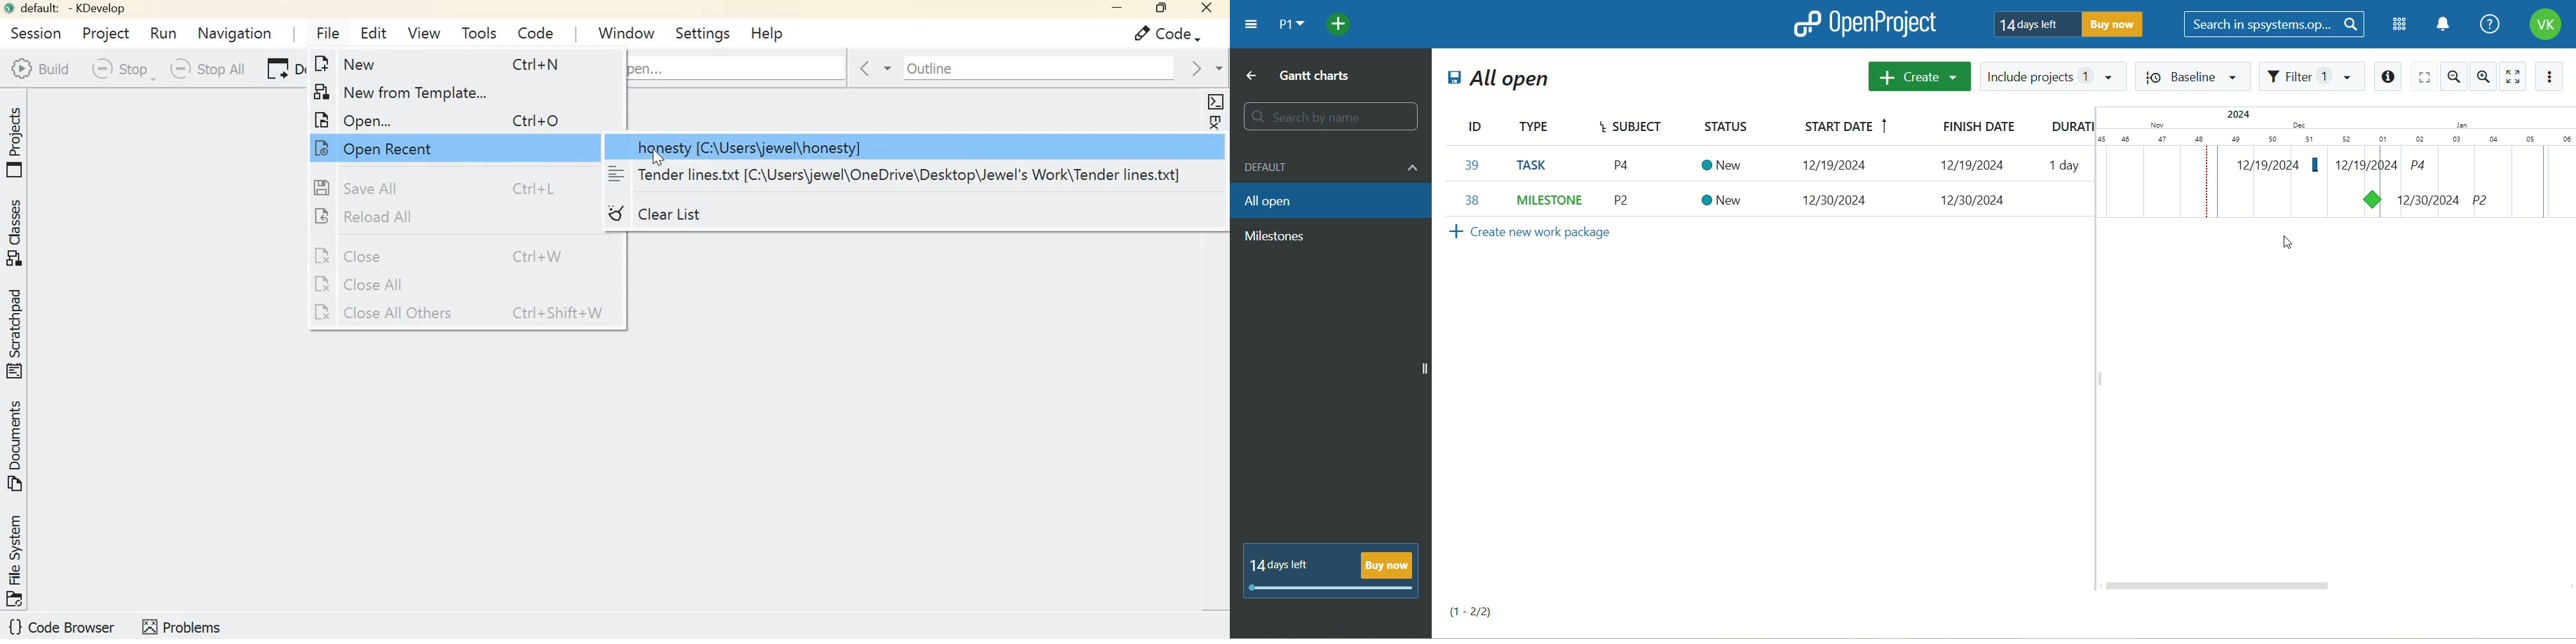 The image size is (2576, 644). Describe the element at coordinates (1976, 165) in the screenshot. I see `12/30/2024` at that location.